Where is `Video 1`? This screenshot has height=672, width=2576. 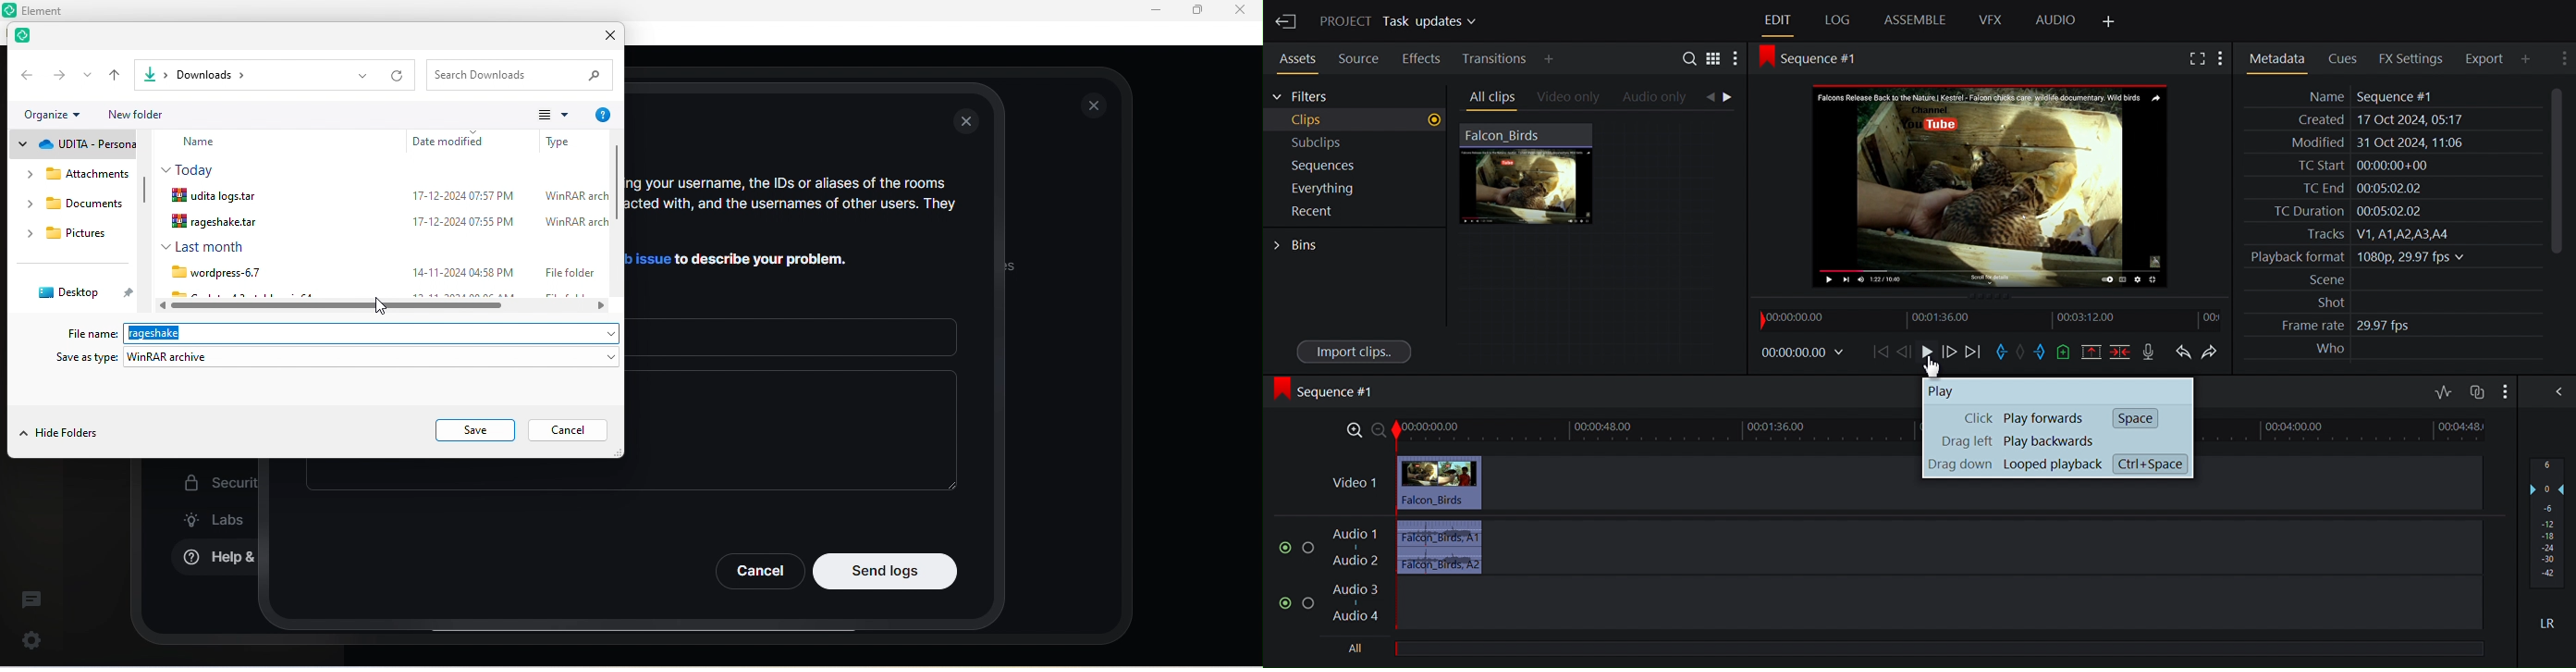
Video 1 is located at coordinates (1615, 480).